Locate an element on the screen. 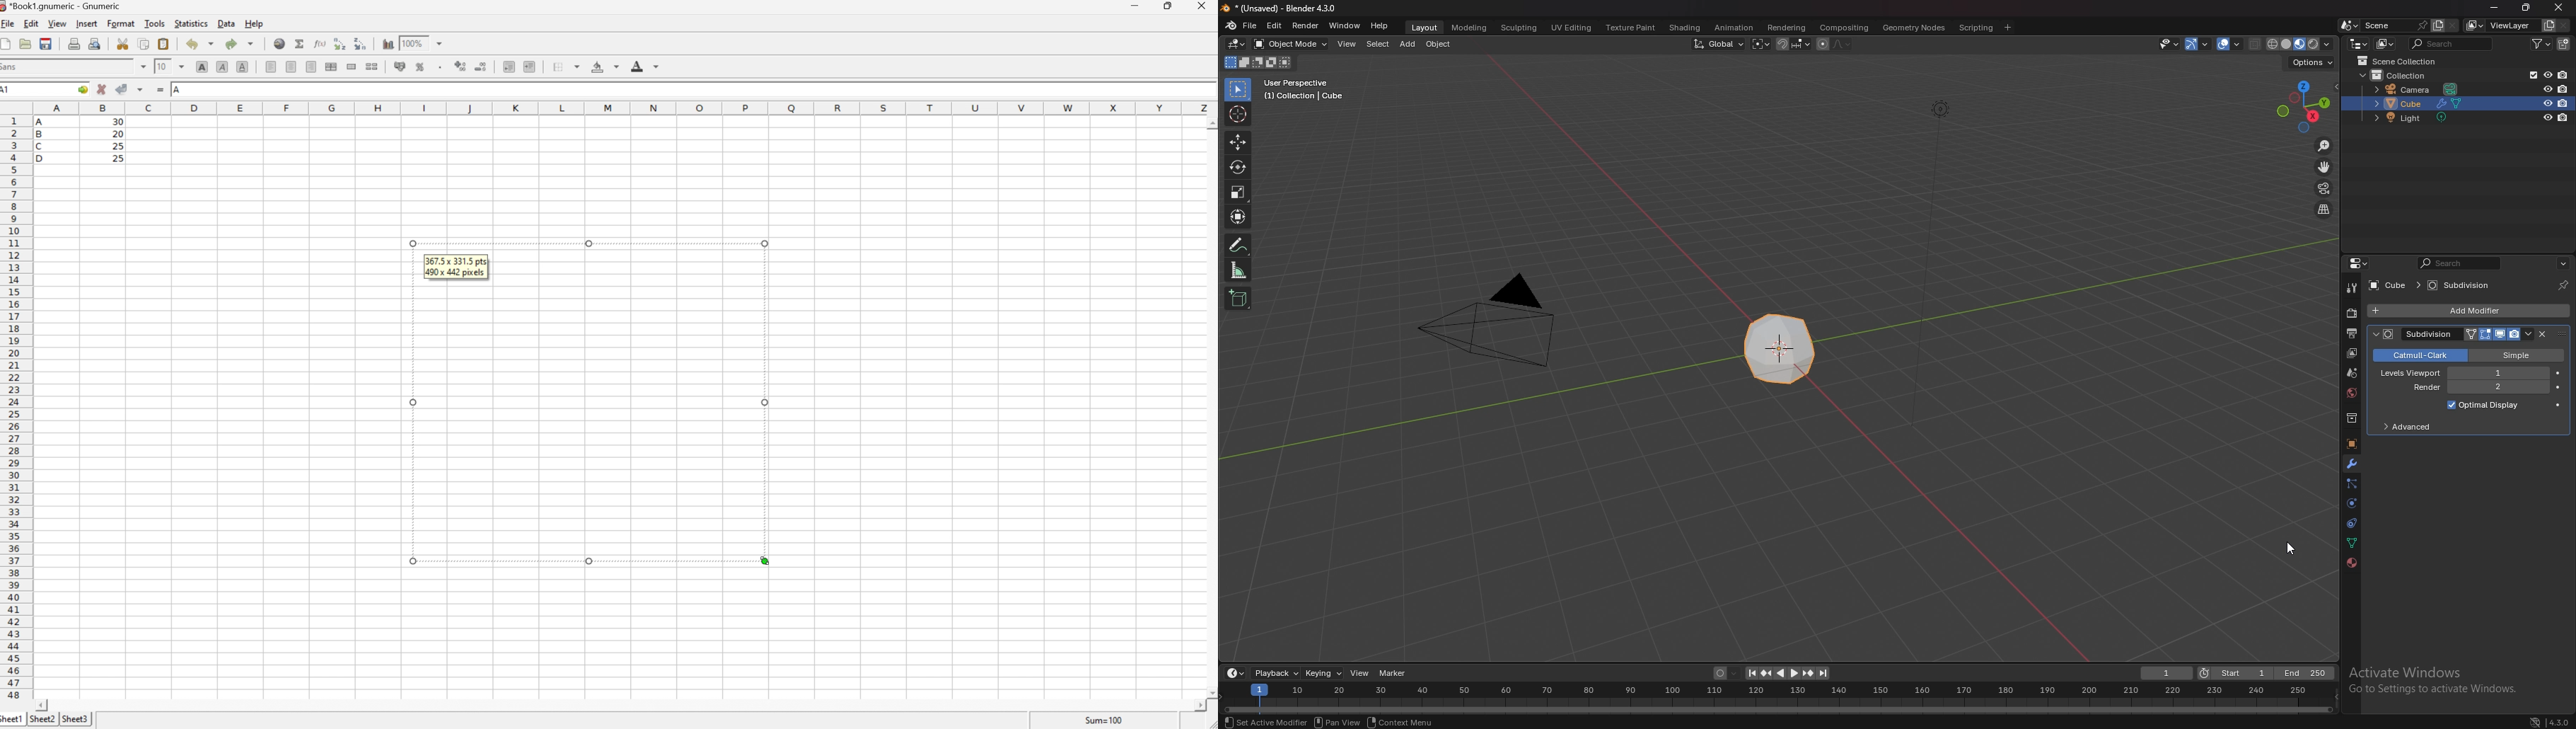 The image size is (2576, 756). filter is located at coordinates (2543, 43).